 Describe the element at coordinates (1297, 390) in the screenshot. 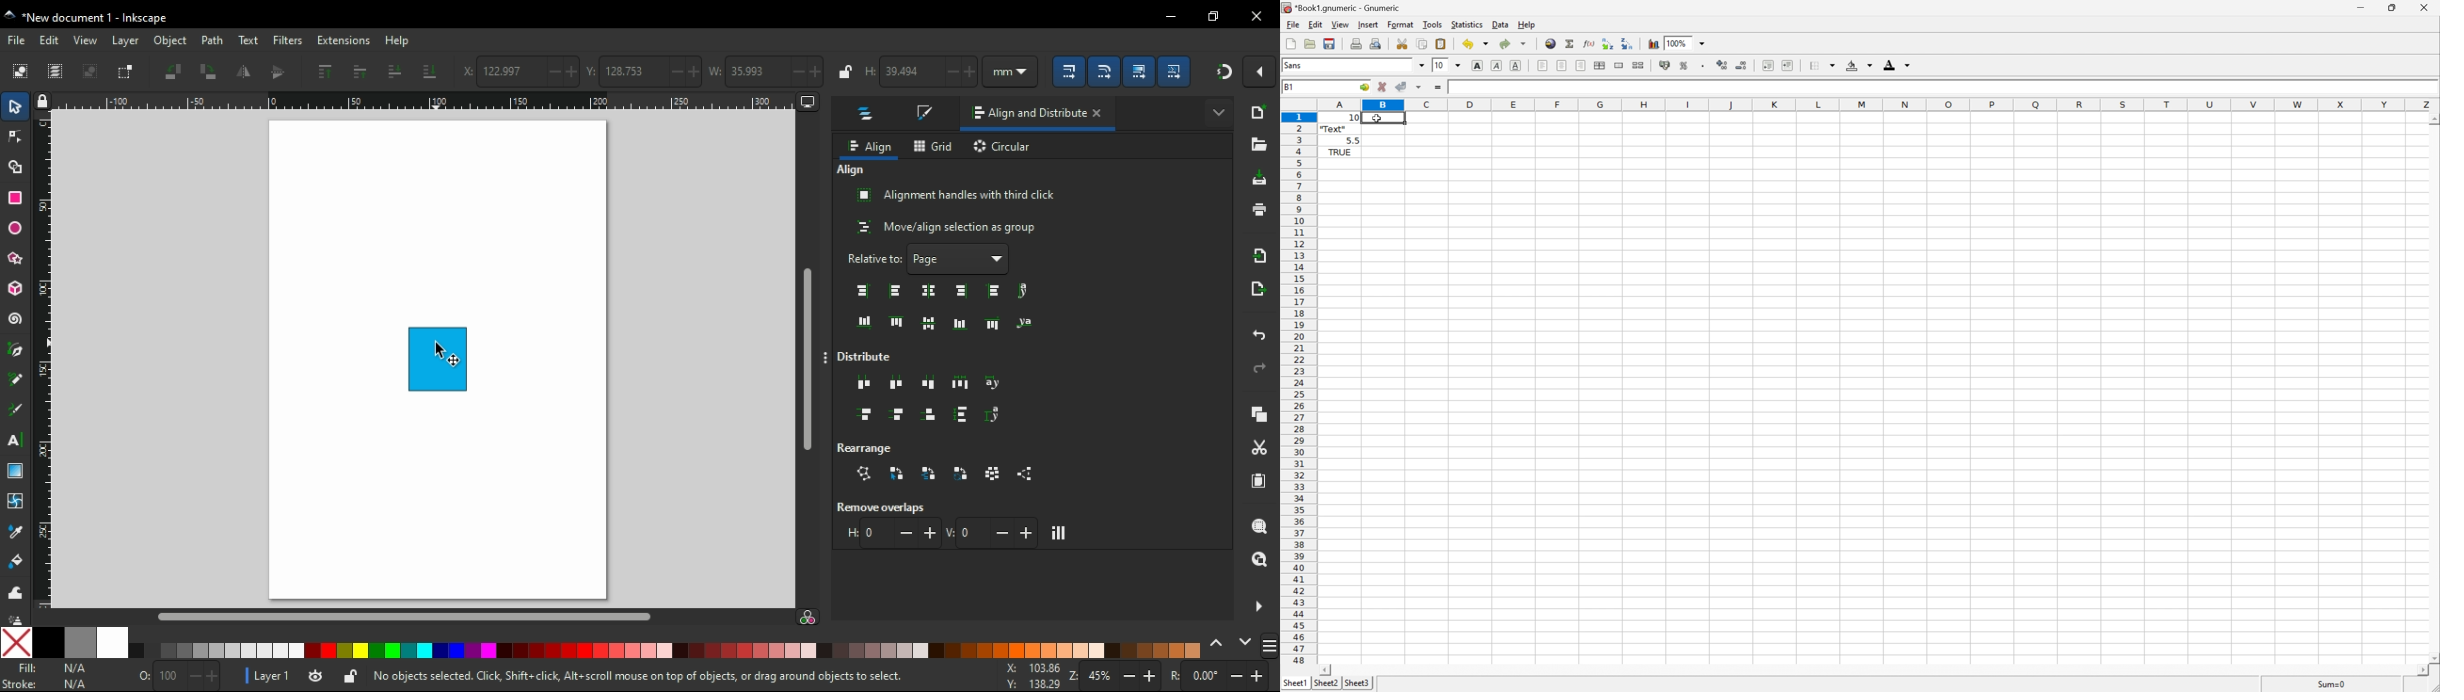

I see `Row Numbers` at that location.